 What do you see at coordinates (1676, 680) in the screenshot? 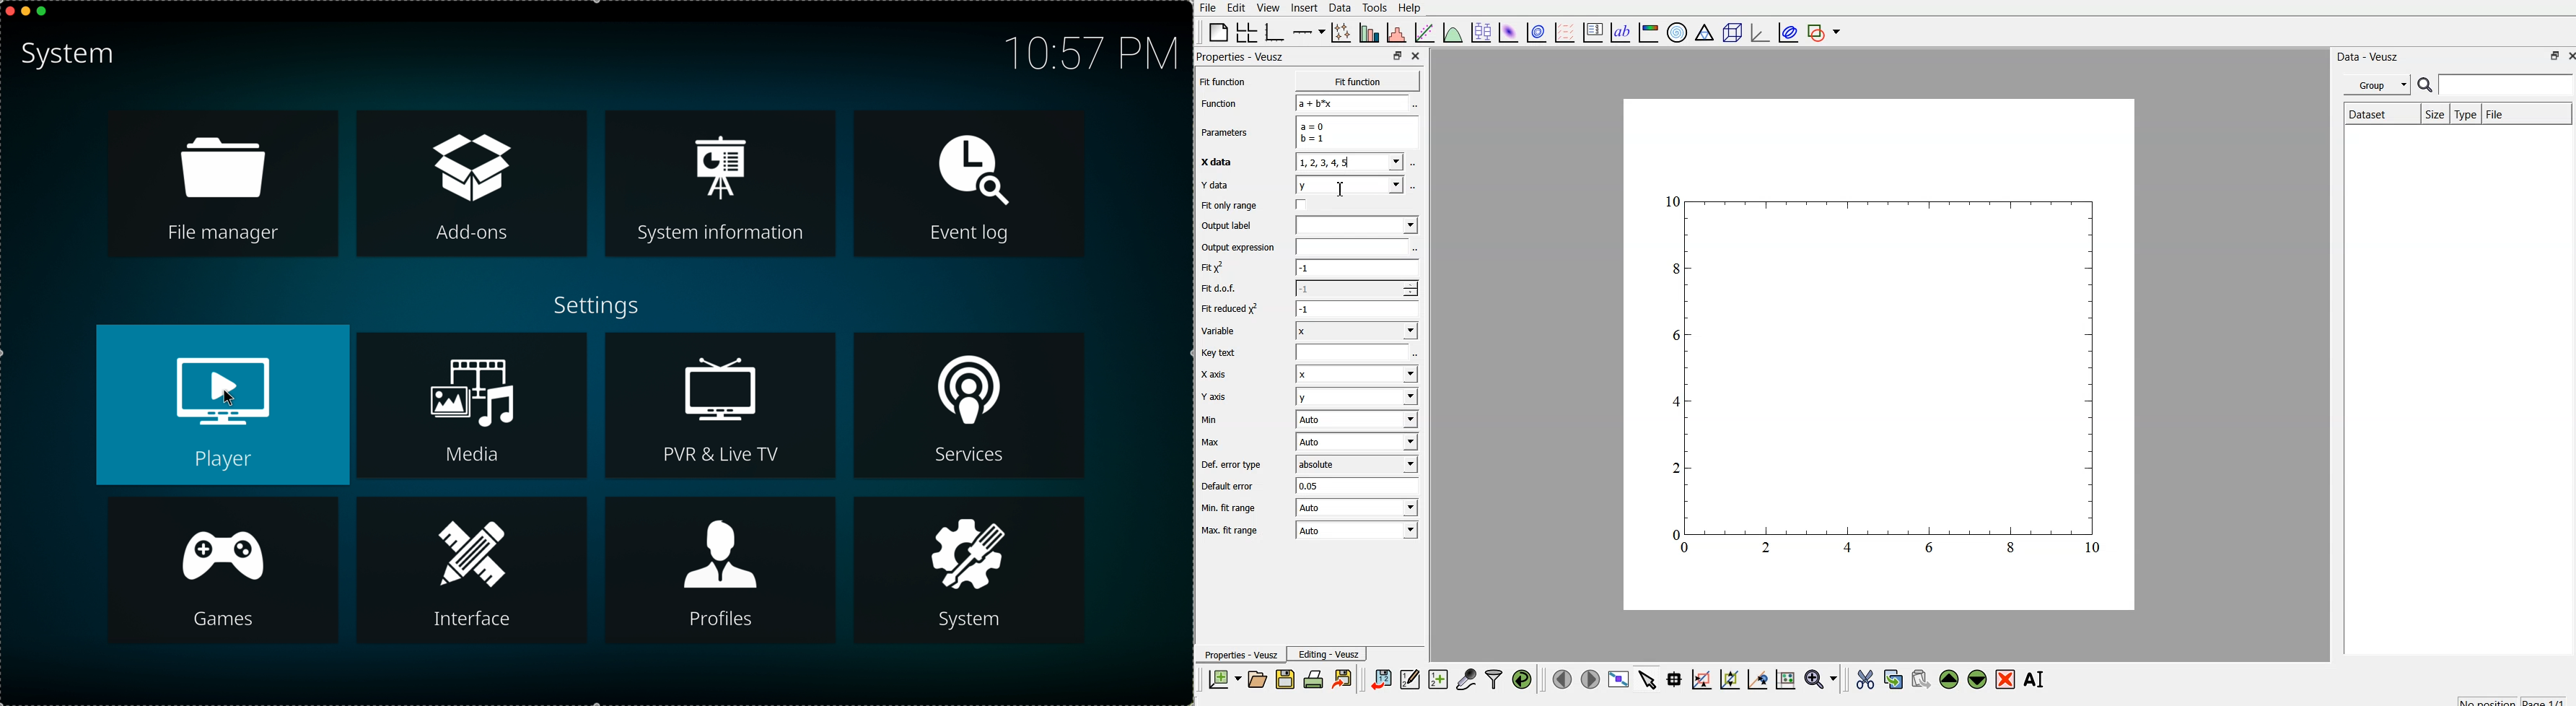
I see `read data points on the graph` at bounding box center [1676, 680].